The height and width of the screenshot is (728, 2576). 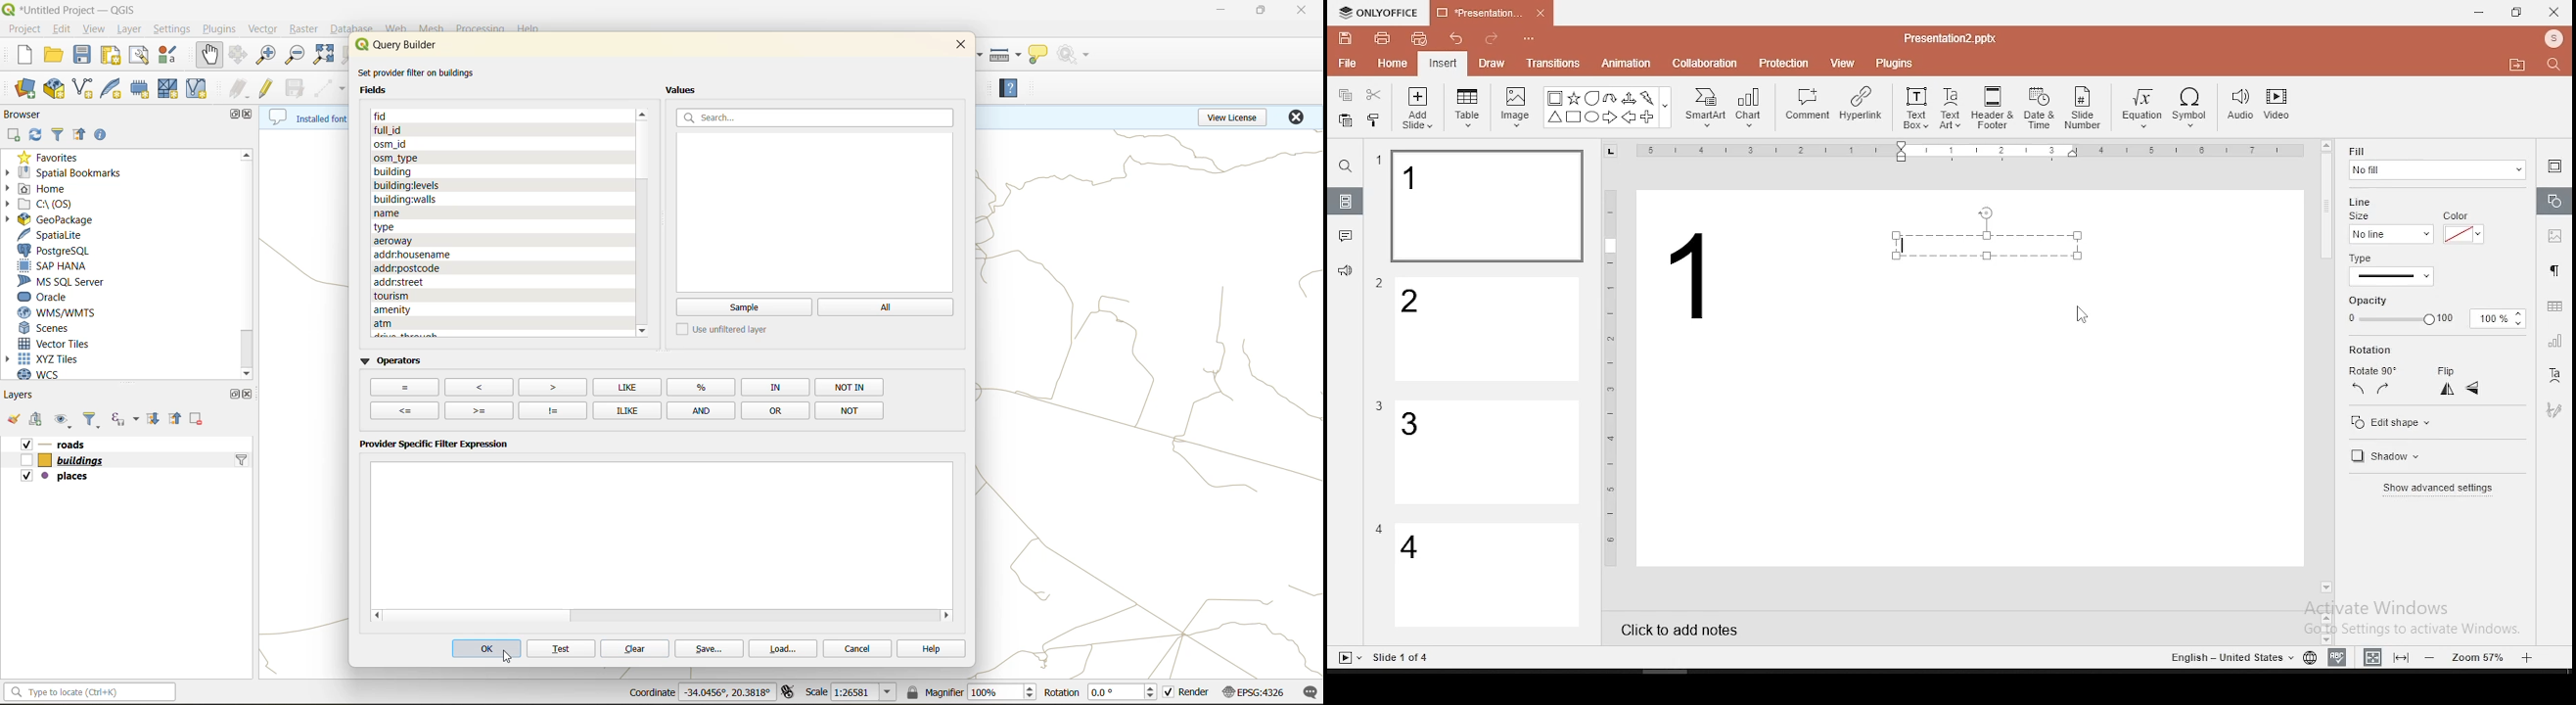 I want to click on Language, so click(x=2229, y=658).